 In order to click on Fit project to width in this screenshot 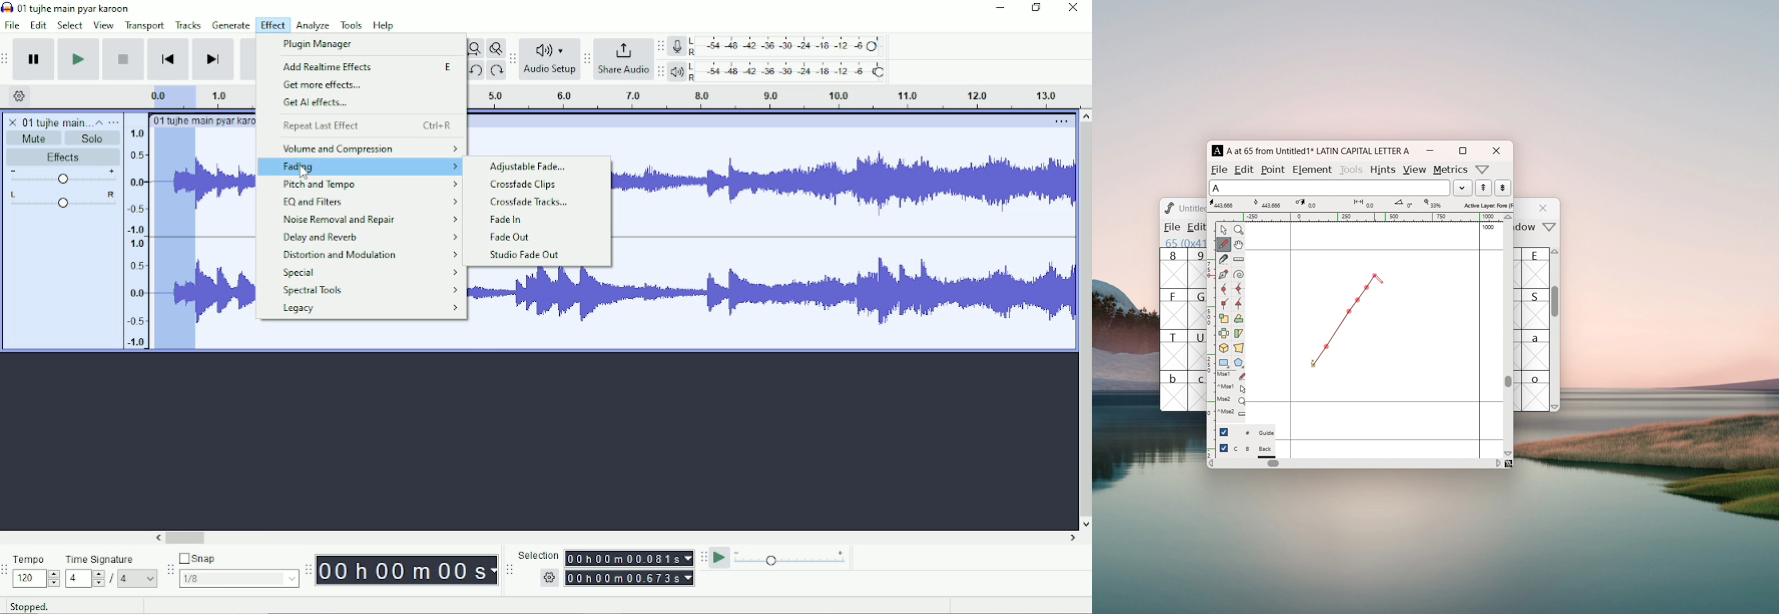, I will do `click(475, 49)`.